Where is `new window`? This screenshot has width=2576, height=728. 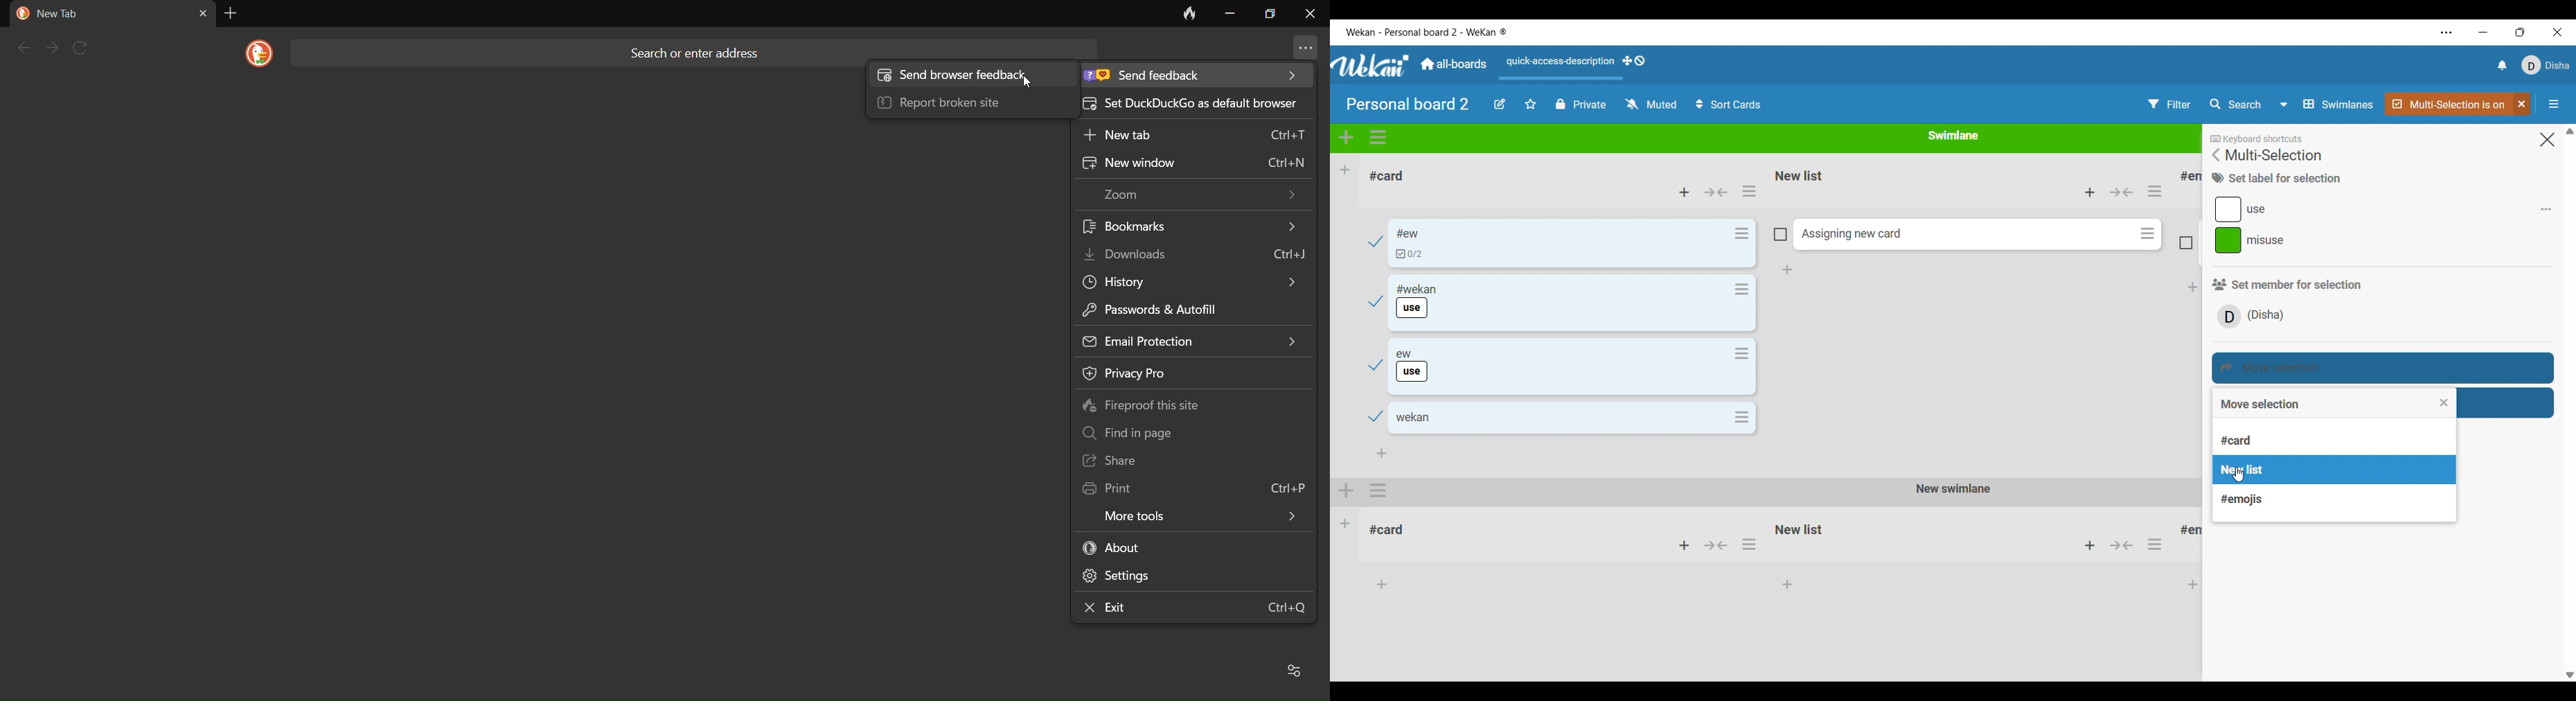
new window is located at coordinates (1189, 163).